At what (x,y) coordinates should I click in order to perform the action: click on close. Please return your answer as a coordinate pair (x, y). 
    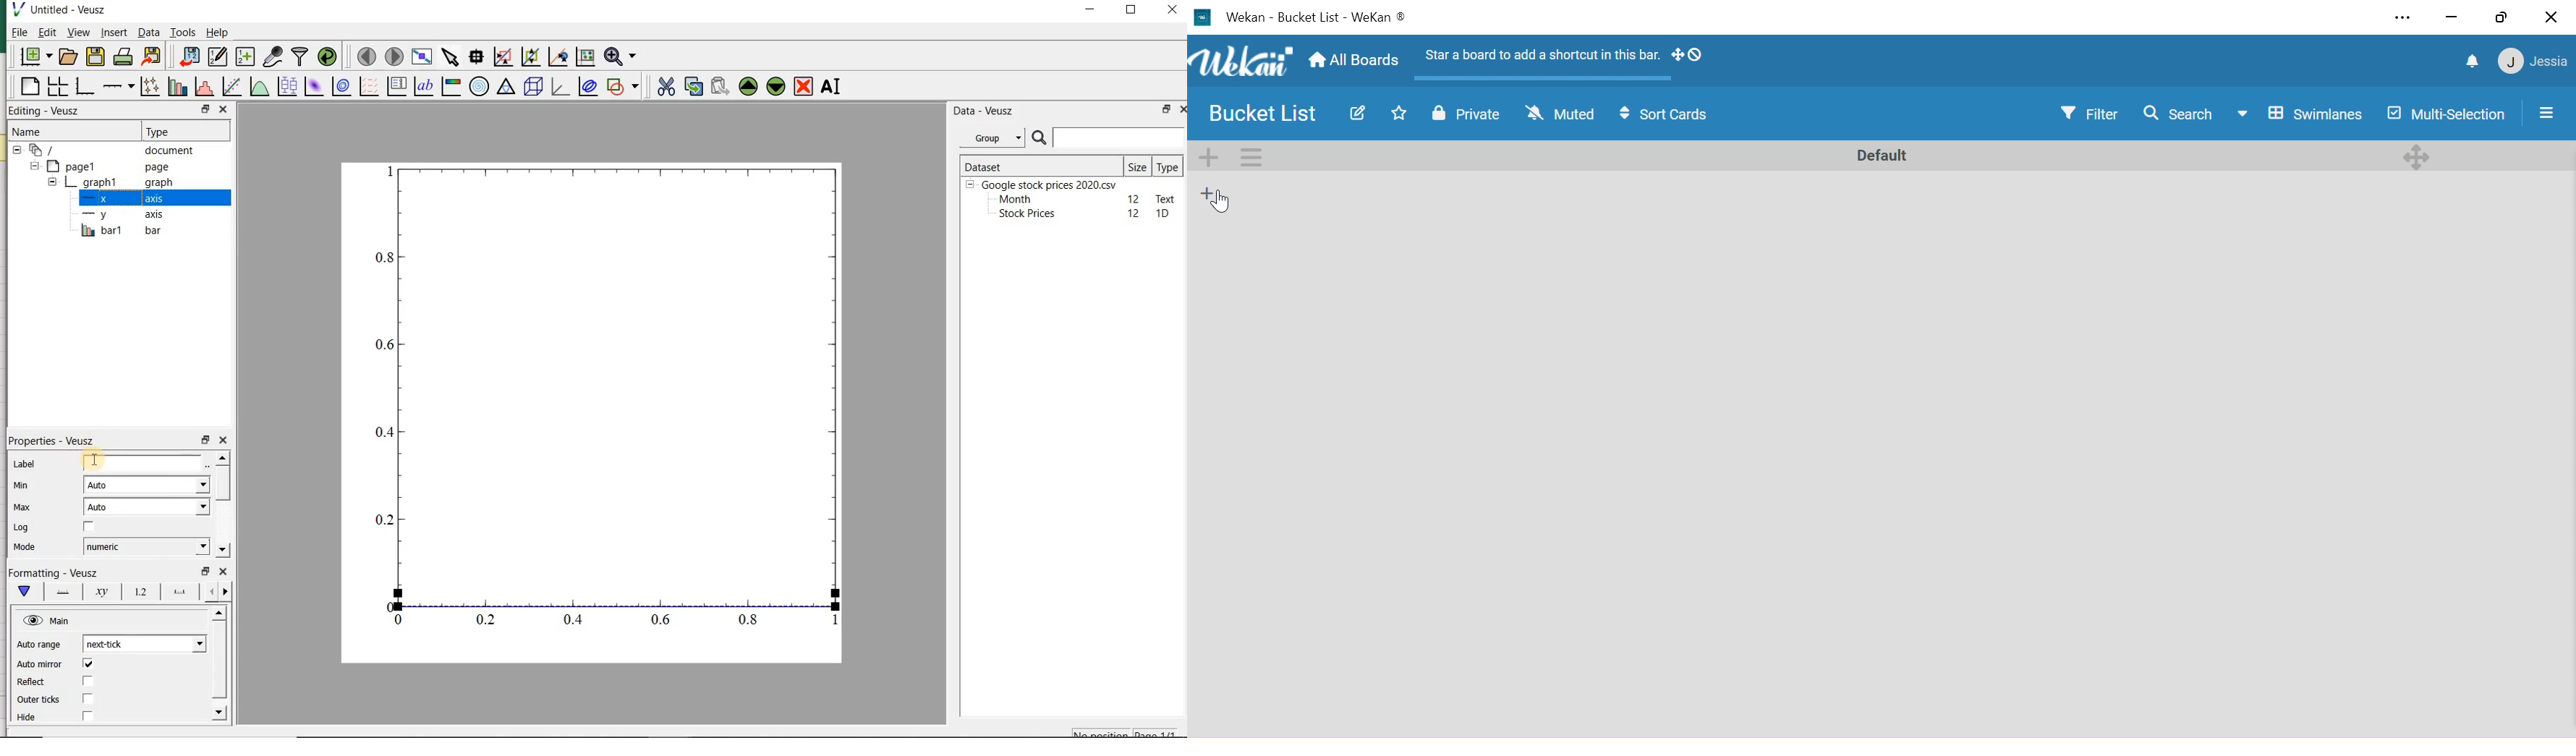
    Looking at the image, I should click on (223, 109).